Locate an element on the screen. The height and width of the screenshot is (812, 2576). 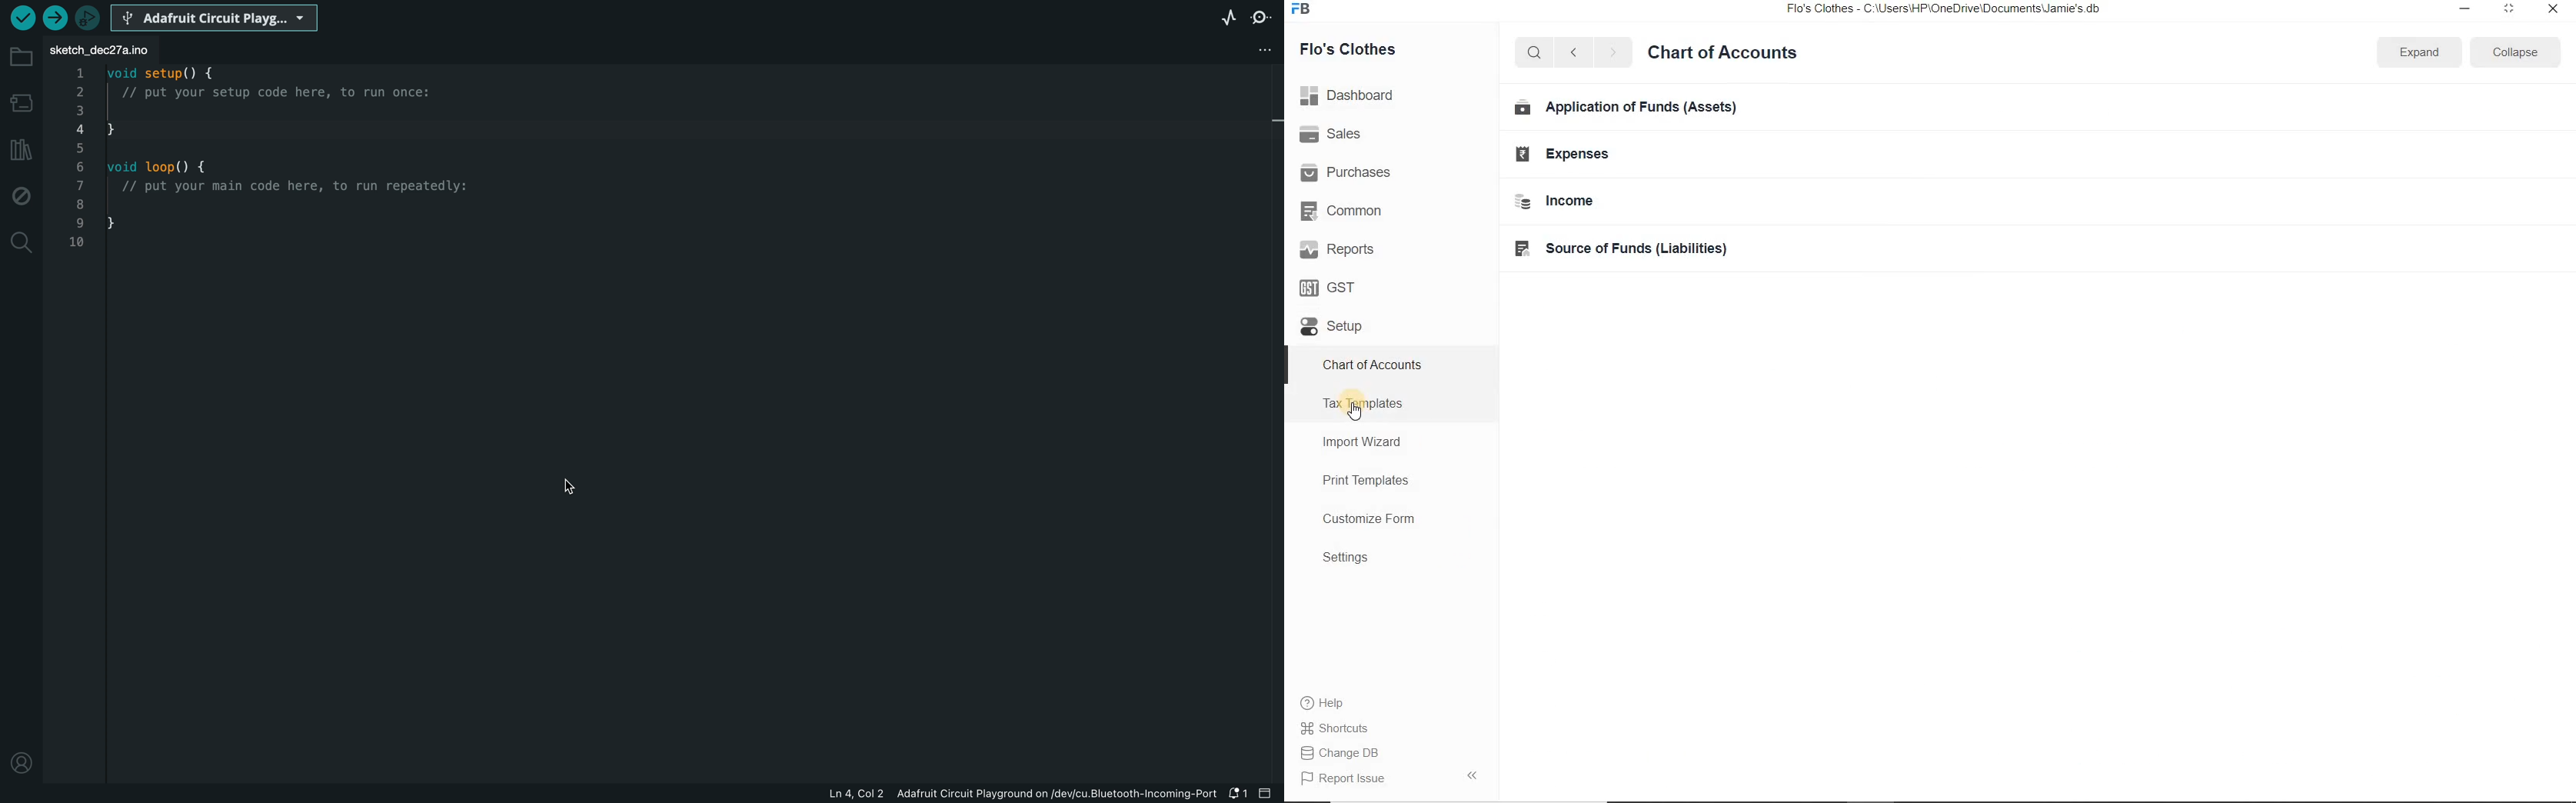
Print Templates is located at coordinates (1392, 480).